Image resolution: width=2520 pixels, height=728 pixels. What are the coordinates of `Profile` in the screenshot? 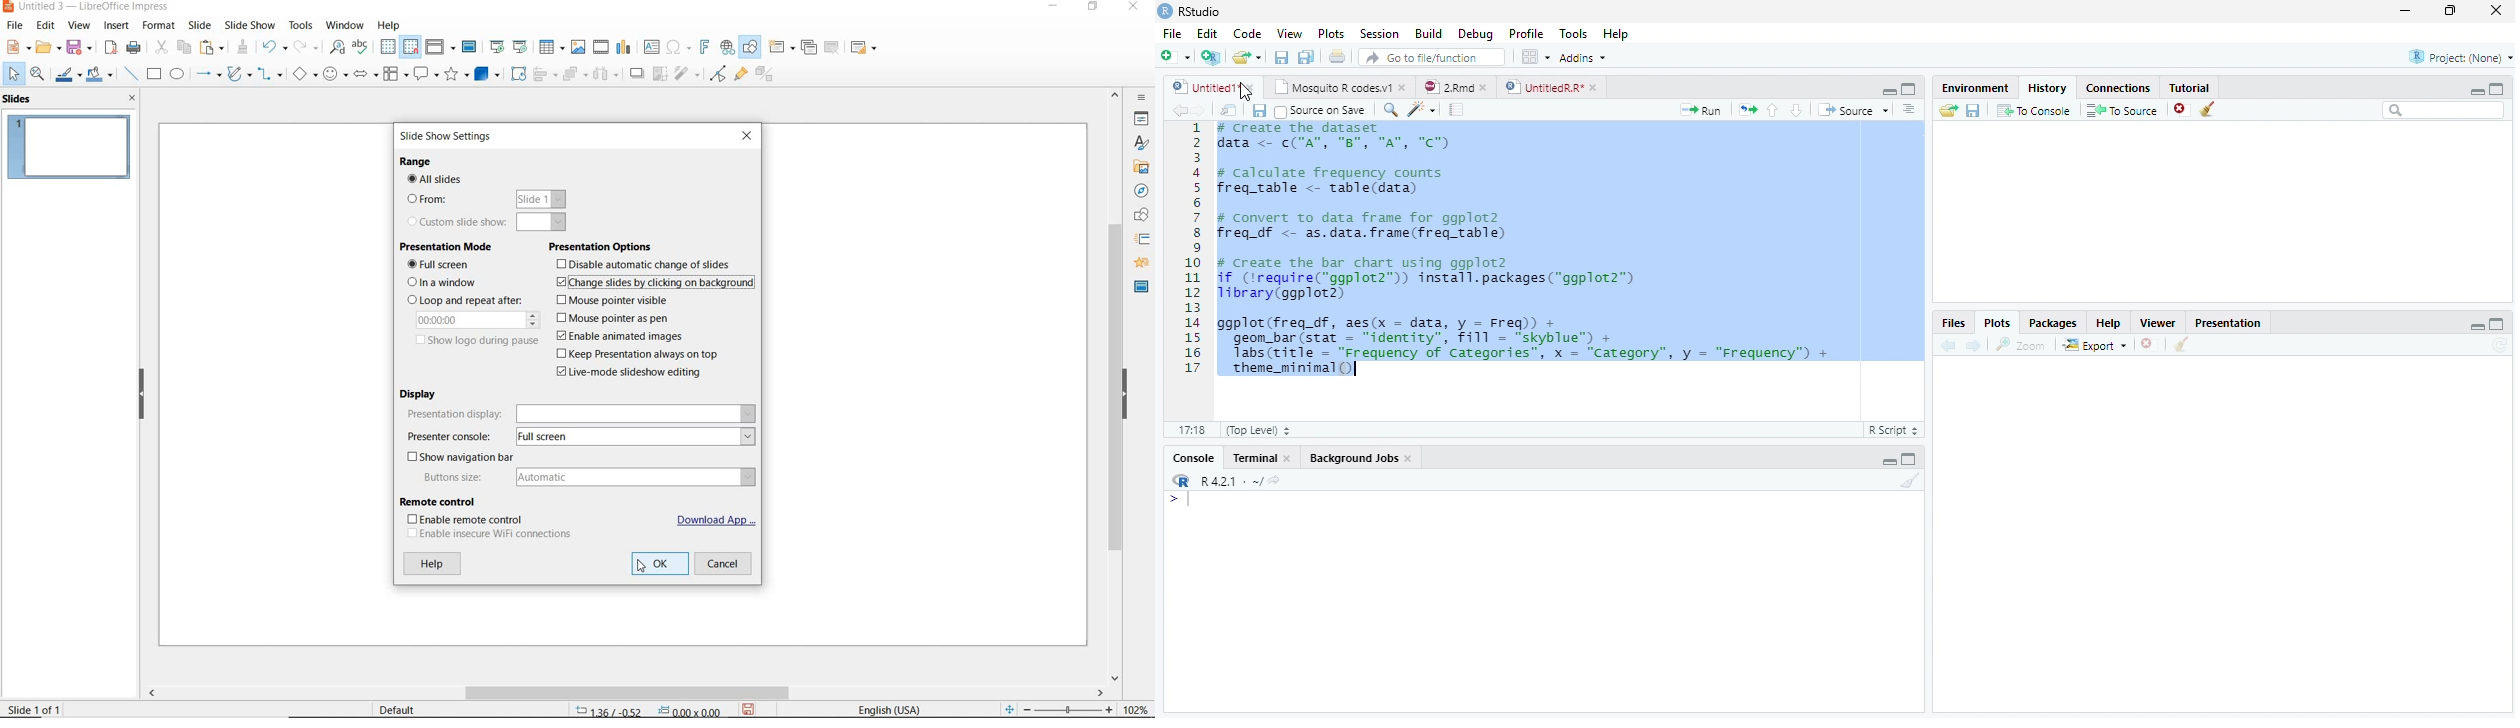 It's located at (1526, 34).